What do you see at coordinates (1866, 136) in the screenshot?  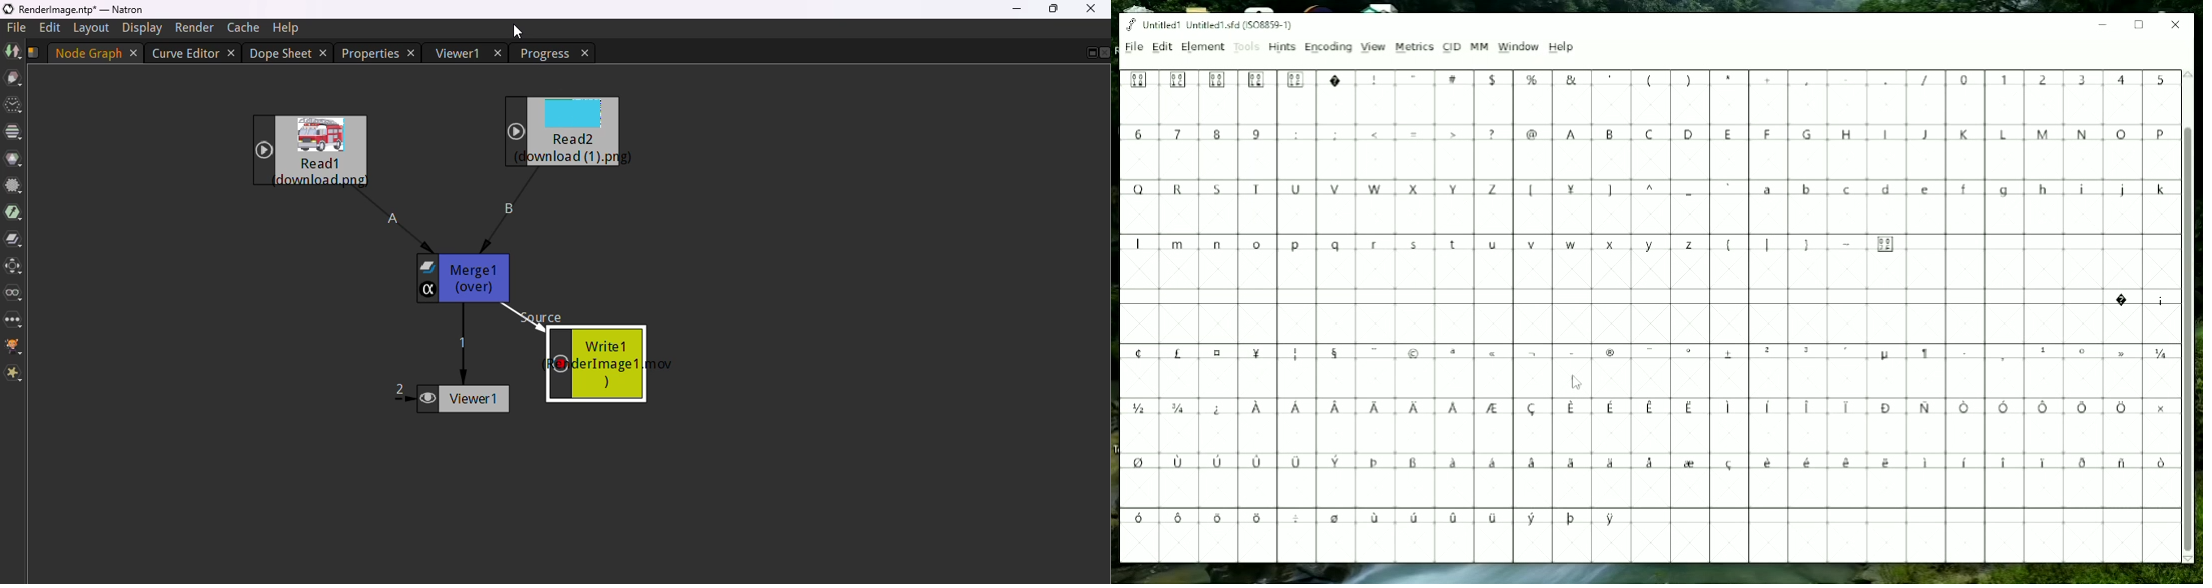 I see `Capital Letters` at bounding box center [1866, 136].